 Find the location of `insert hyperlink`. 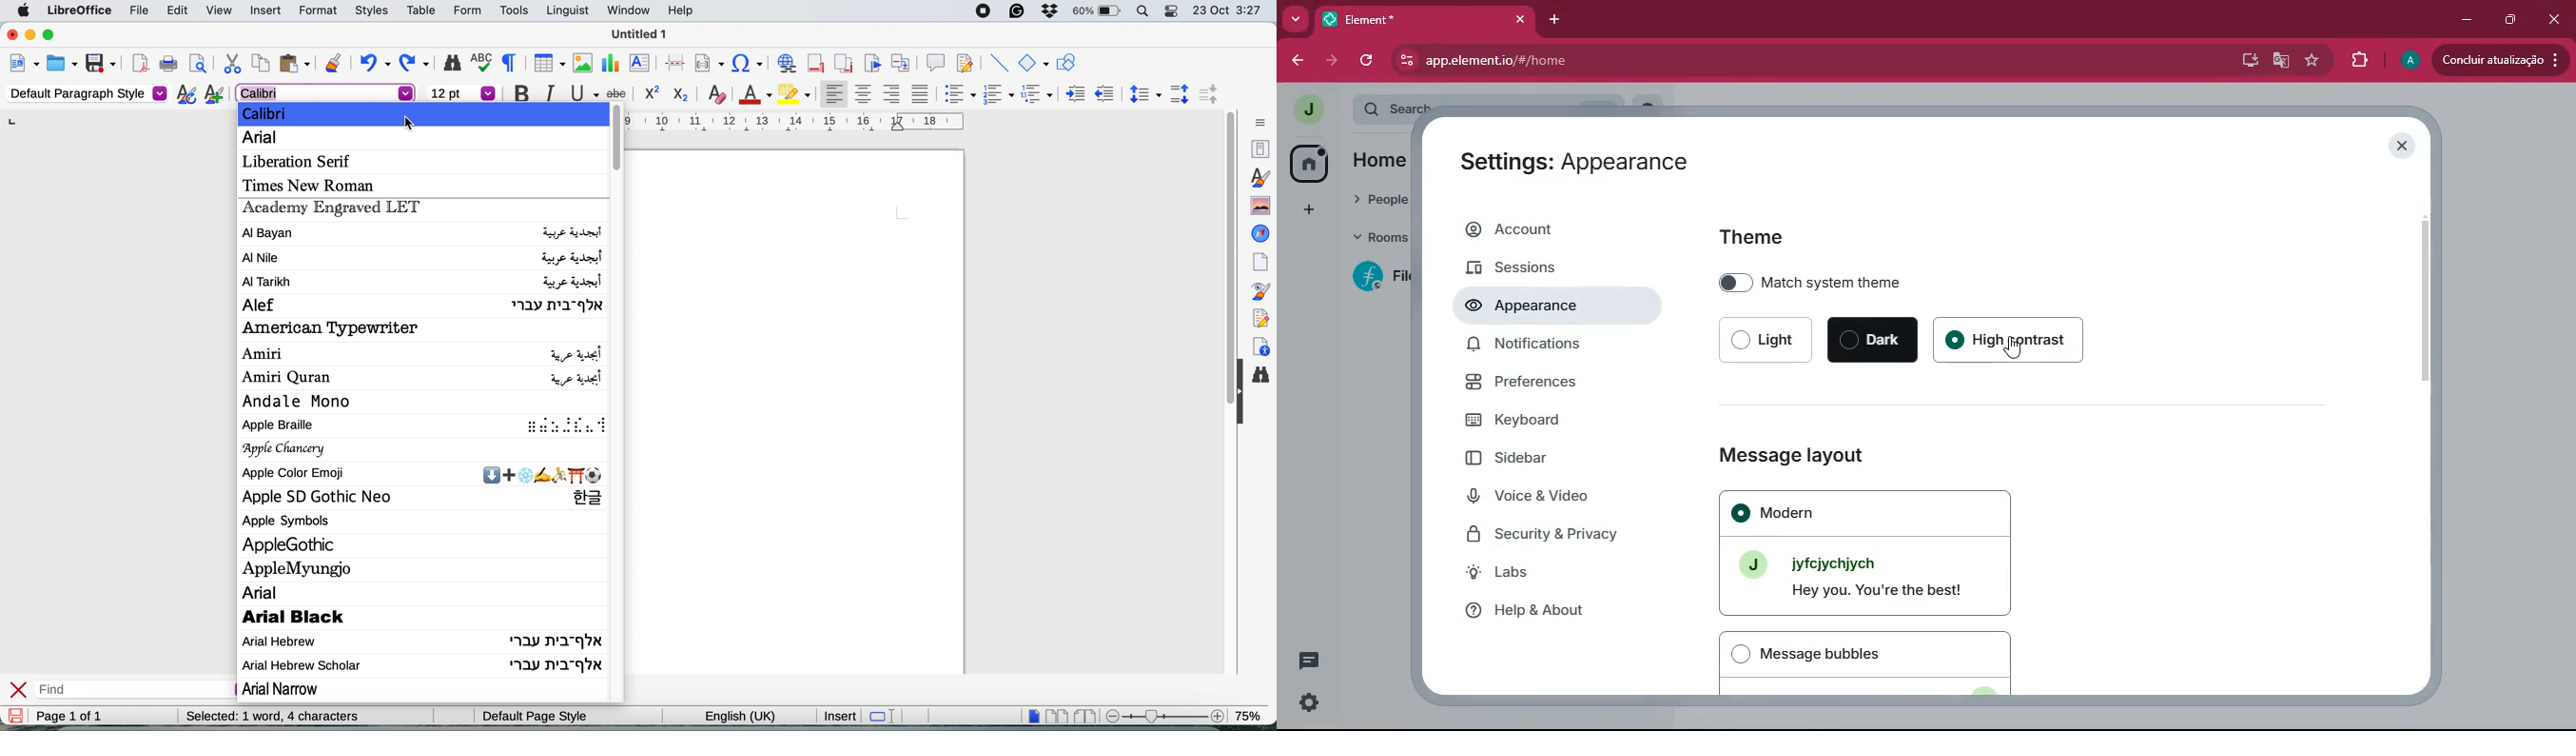

insert hyperlink is located at coordinates (749, 63).